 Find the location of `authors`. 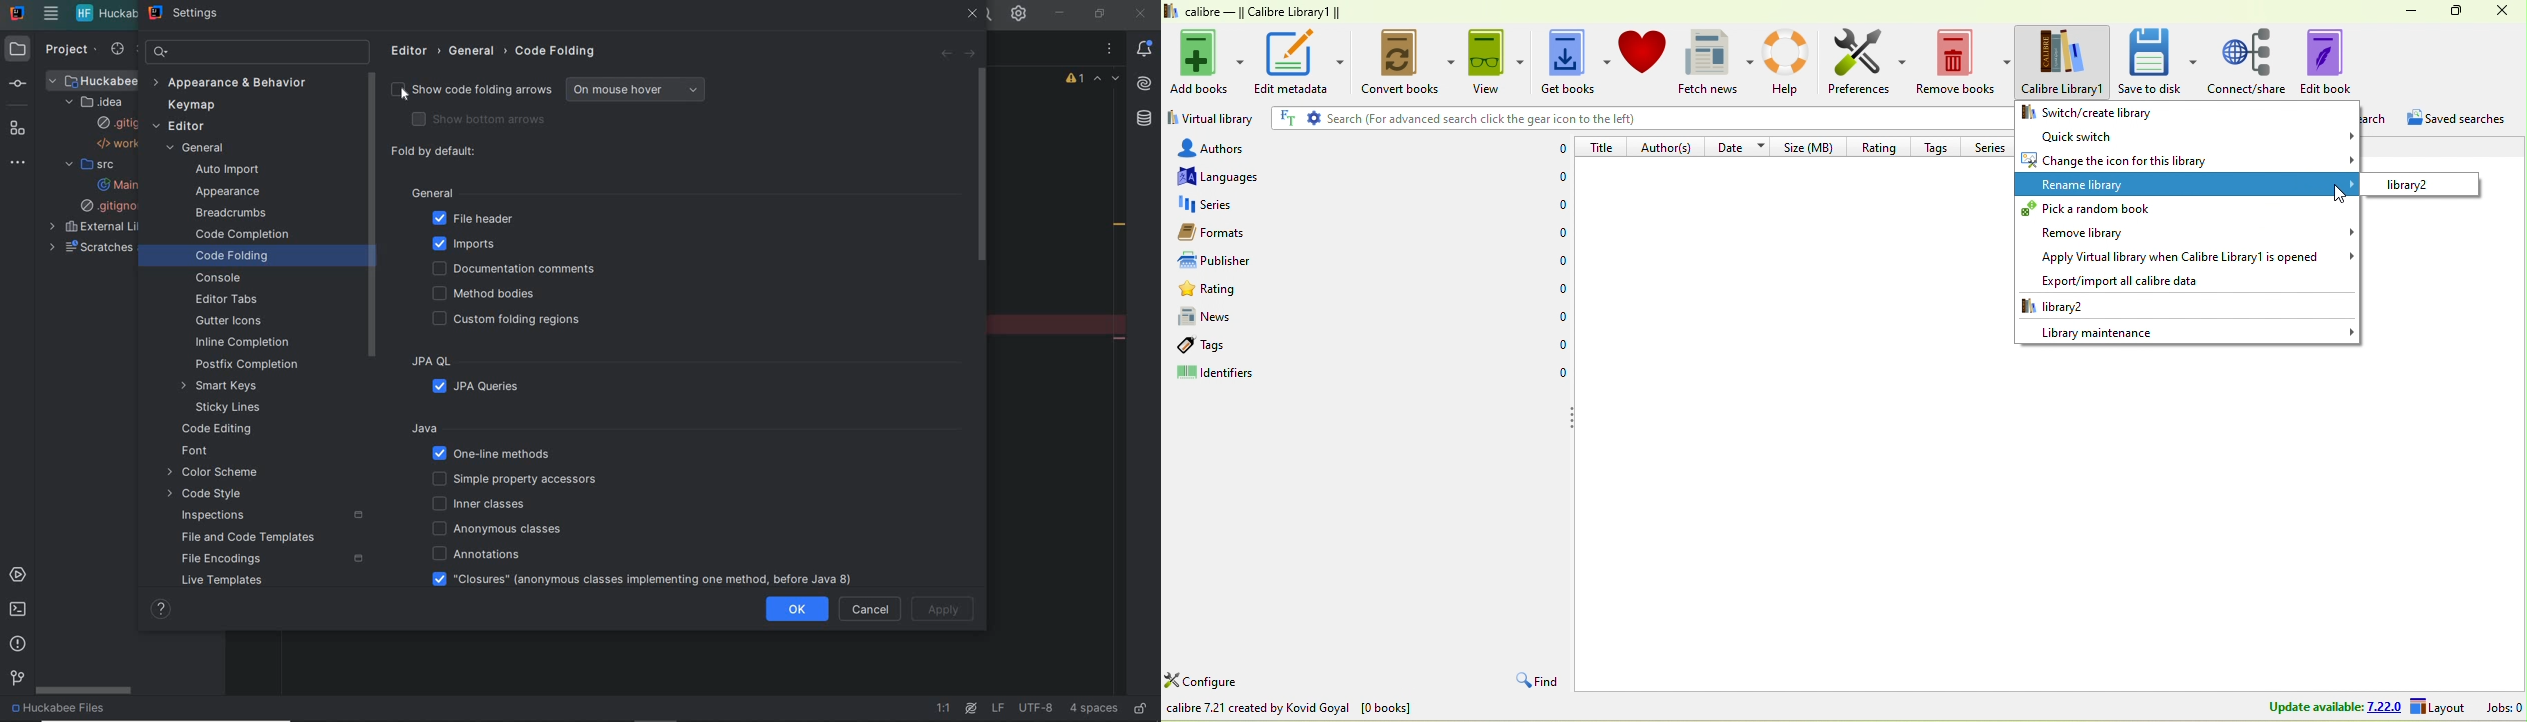

authors is located at coordinates (1230, 147).